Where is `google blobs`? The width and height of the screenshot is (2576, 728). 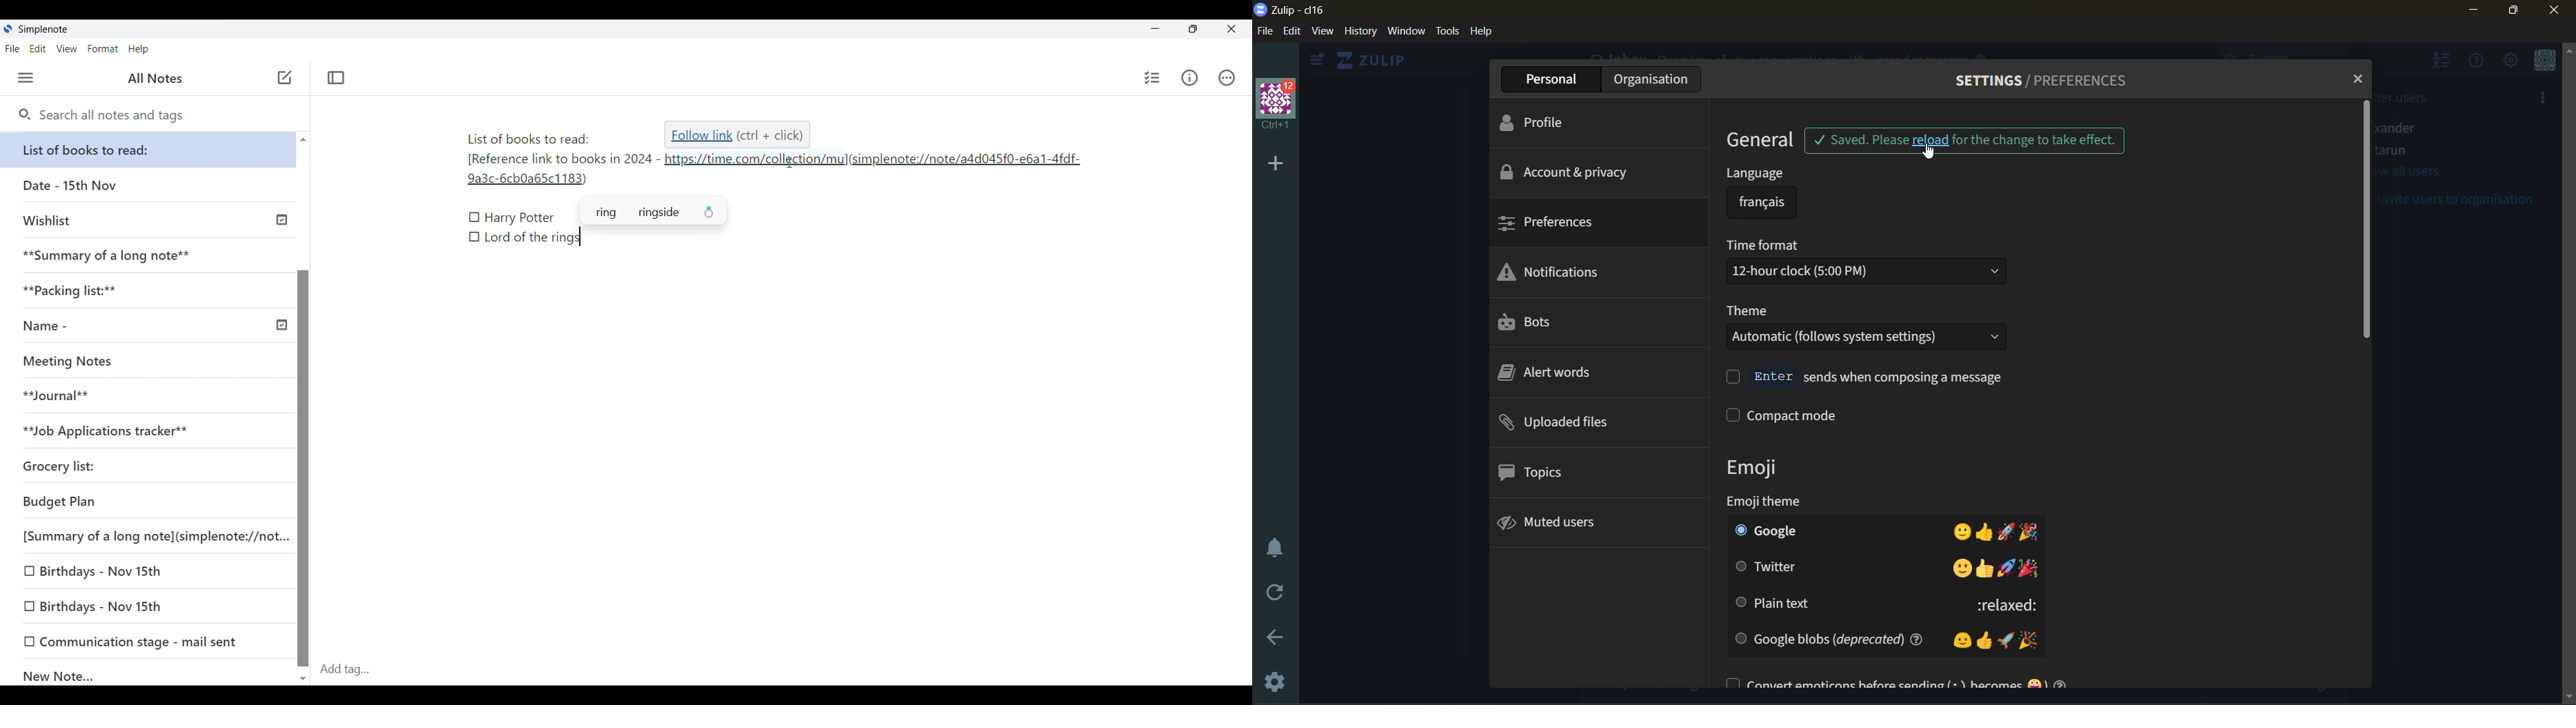
google blobs is located at coordinates (1889, 637).